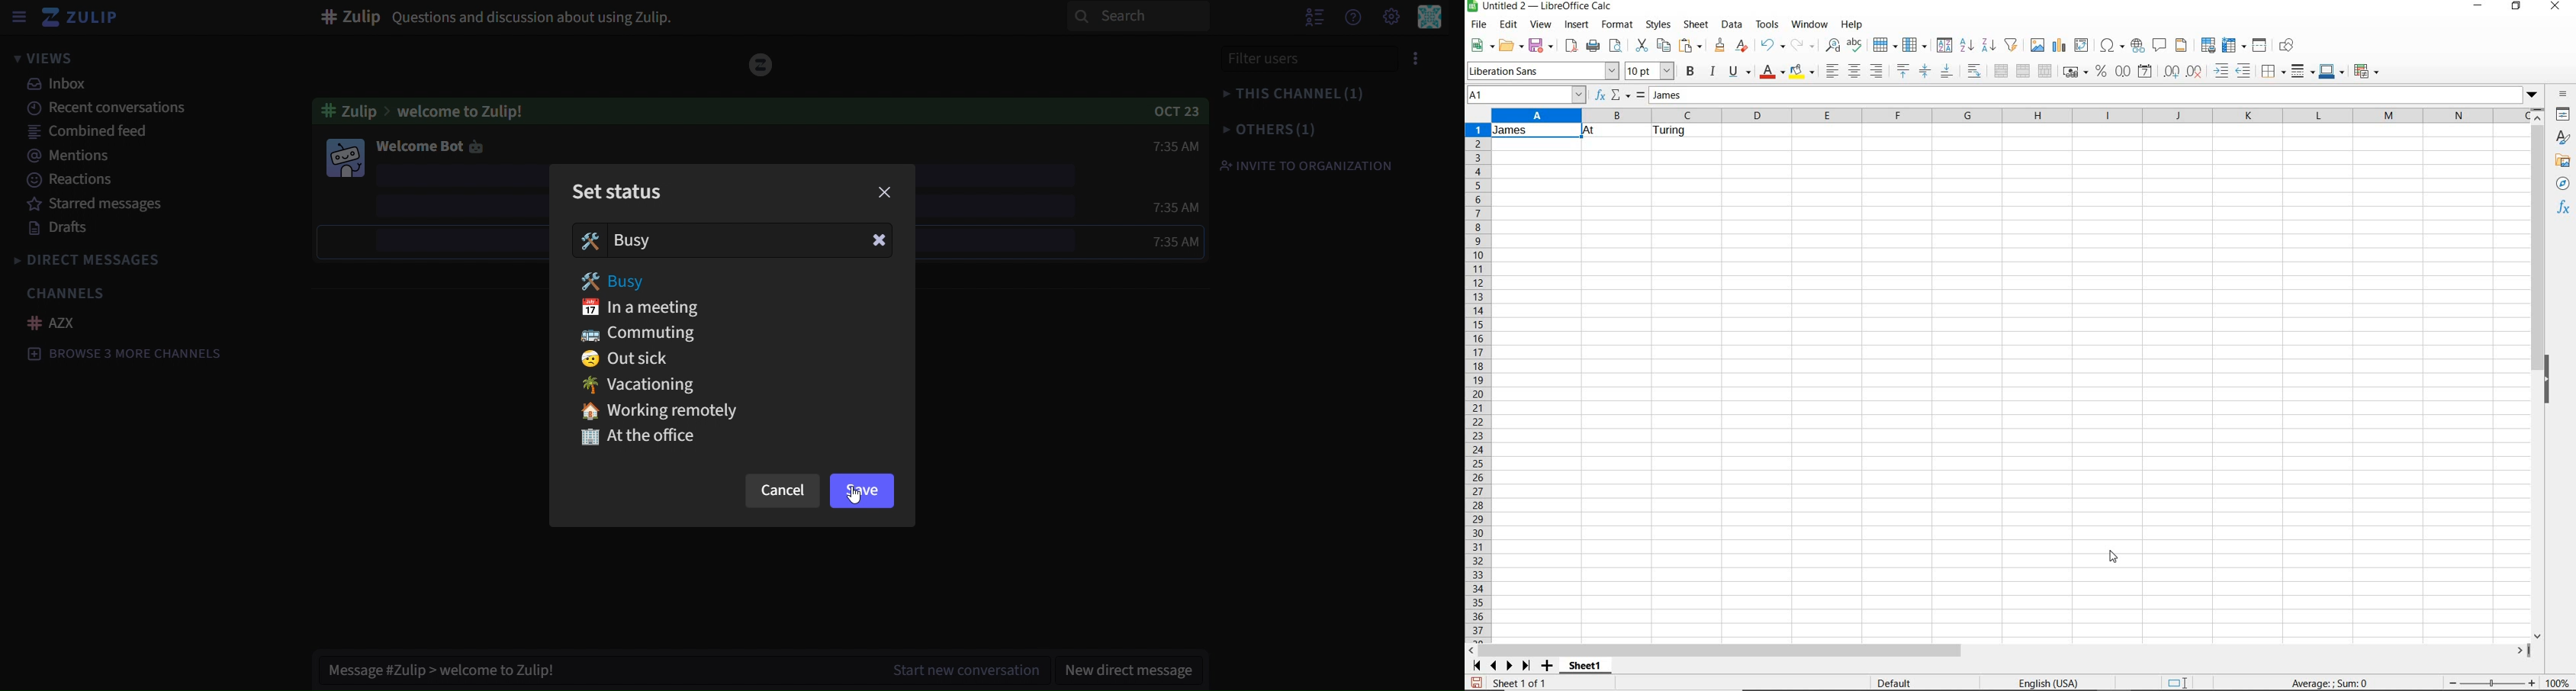 Image resolution: width=2576 pixels, height=700 pixels. I want to click on cursor, so click(2115, 561).